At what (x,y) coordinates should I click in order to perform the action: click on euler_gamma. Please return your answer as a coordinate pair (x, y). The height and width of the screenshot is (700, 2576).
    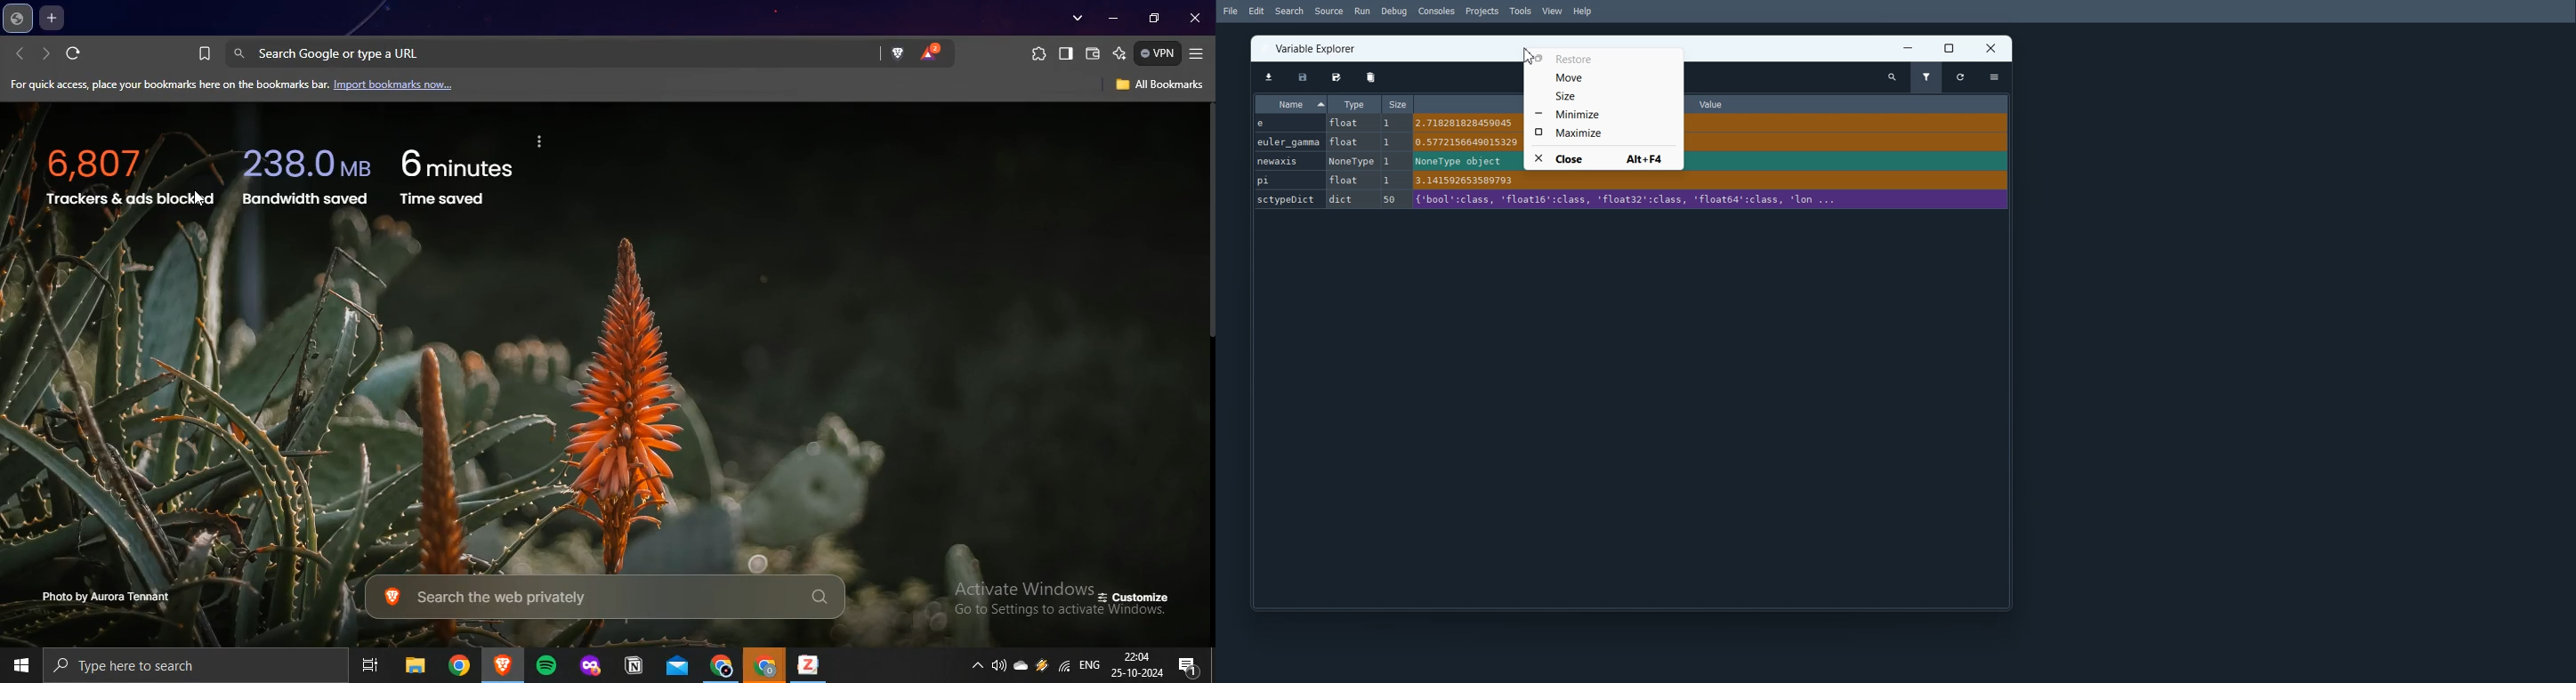
    Looking at the image, I should click on (1288, 141).